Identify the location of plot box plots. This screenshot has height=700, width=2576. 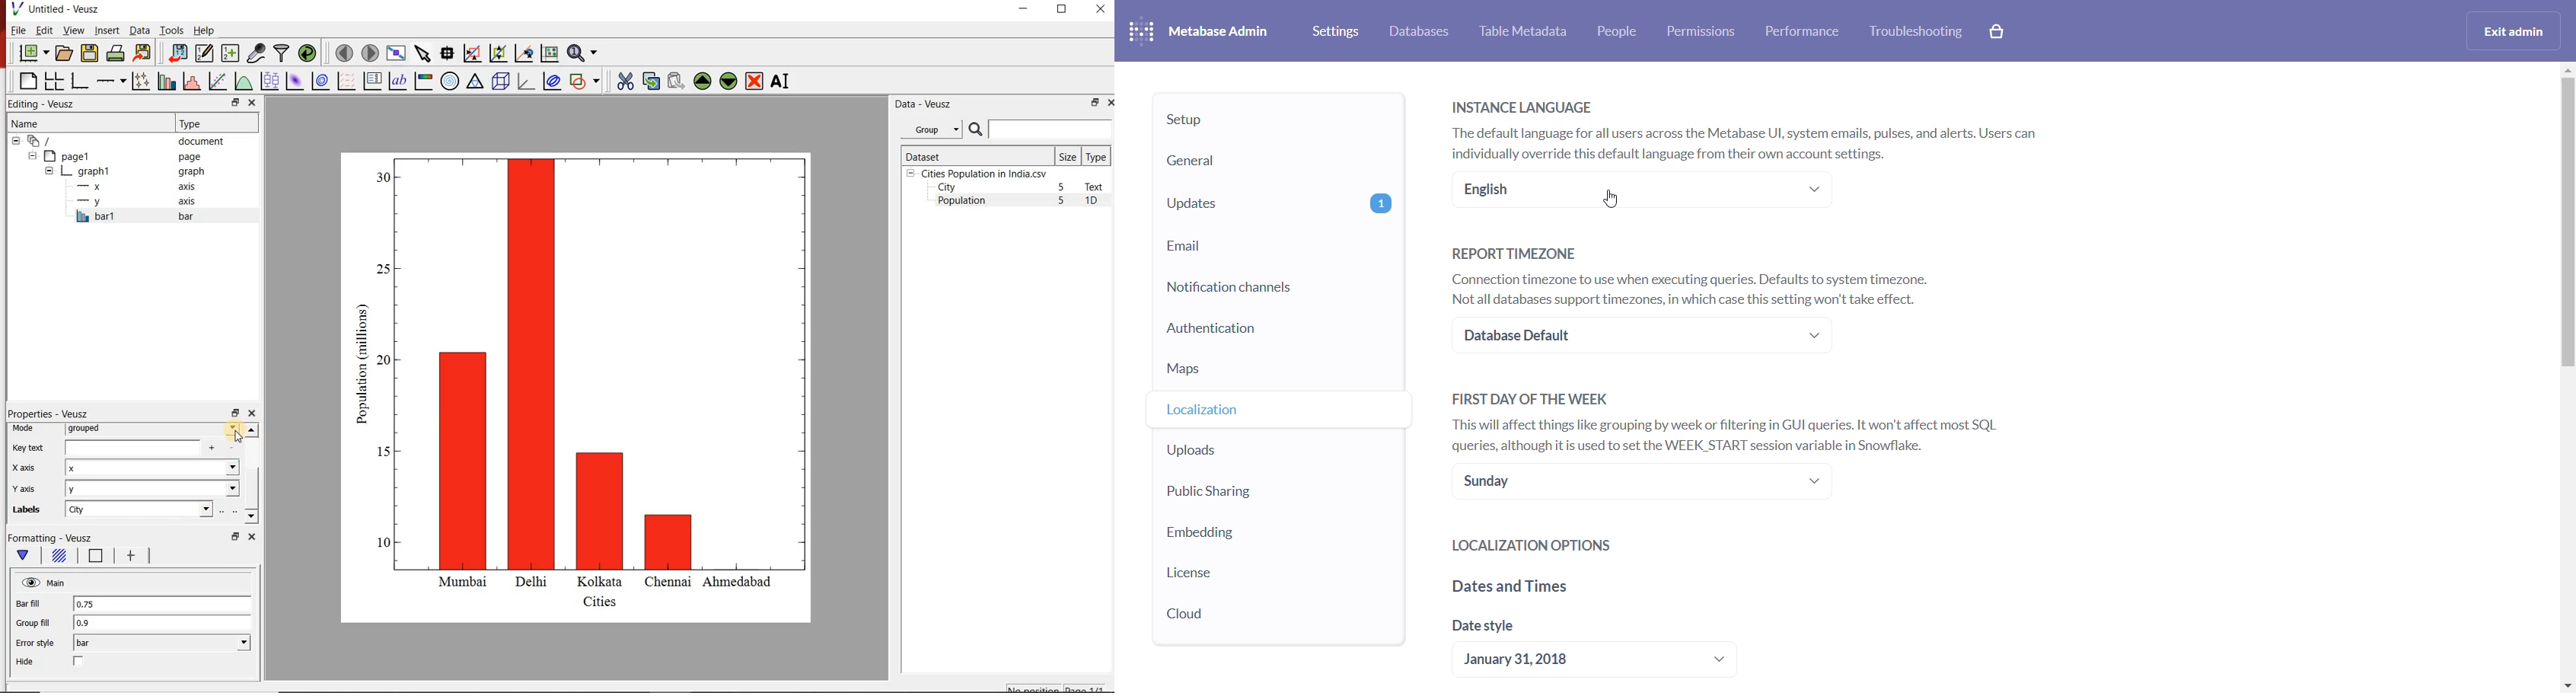
(269, 80).